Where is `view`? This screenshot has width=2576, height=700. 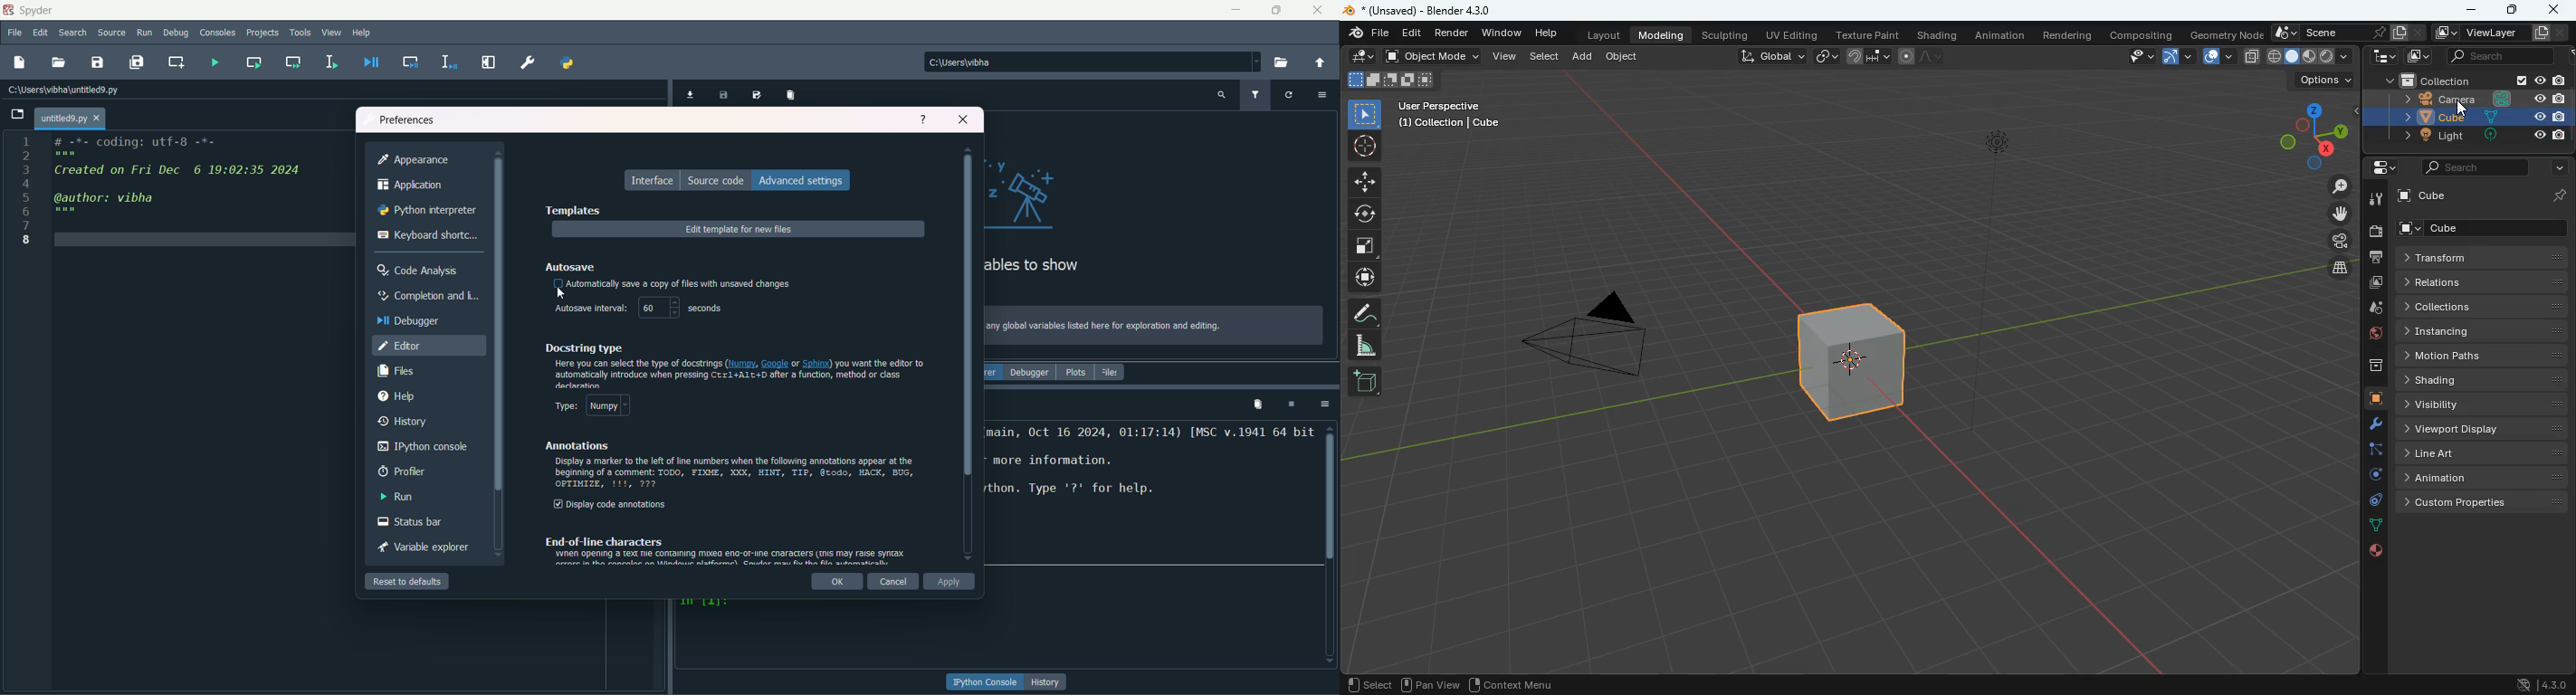
view is located at coordinates (333, 32).